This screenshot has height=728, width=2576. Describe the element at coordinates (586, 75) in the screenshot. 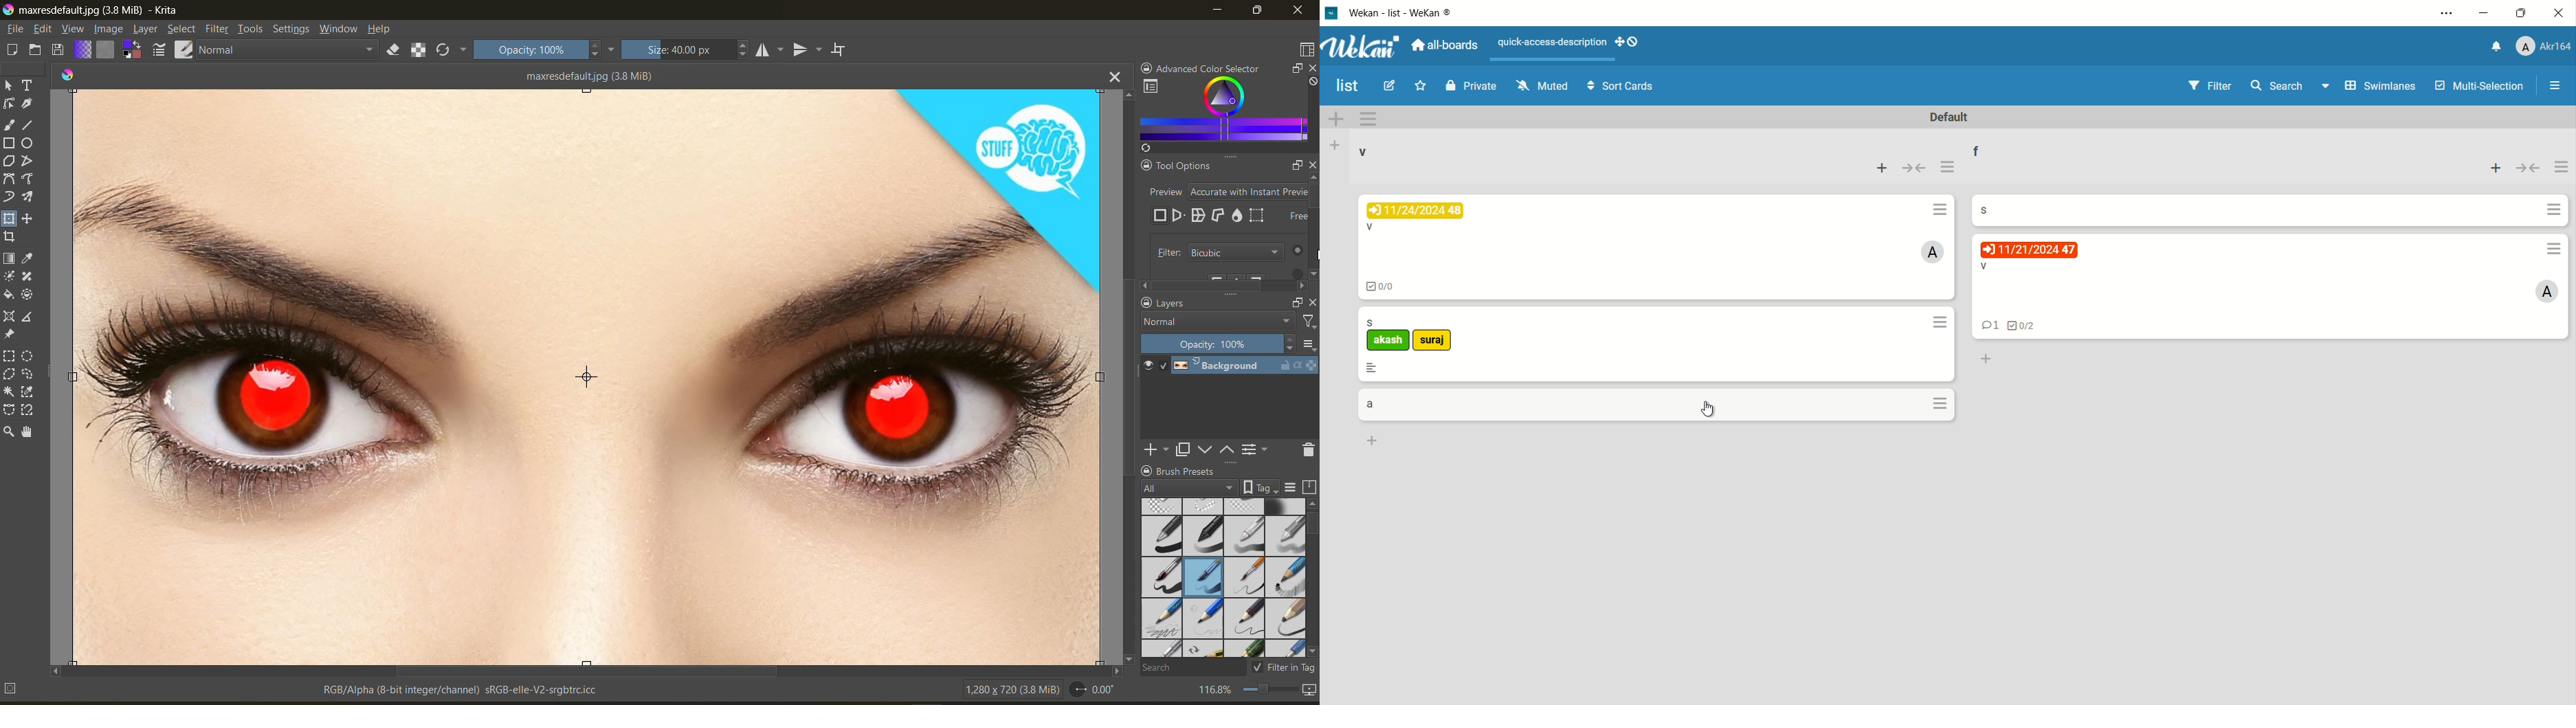

I see `maxresdefault.jpg (3.8 MiB)` at that location.